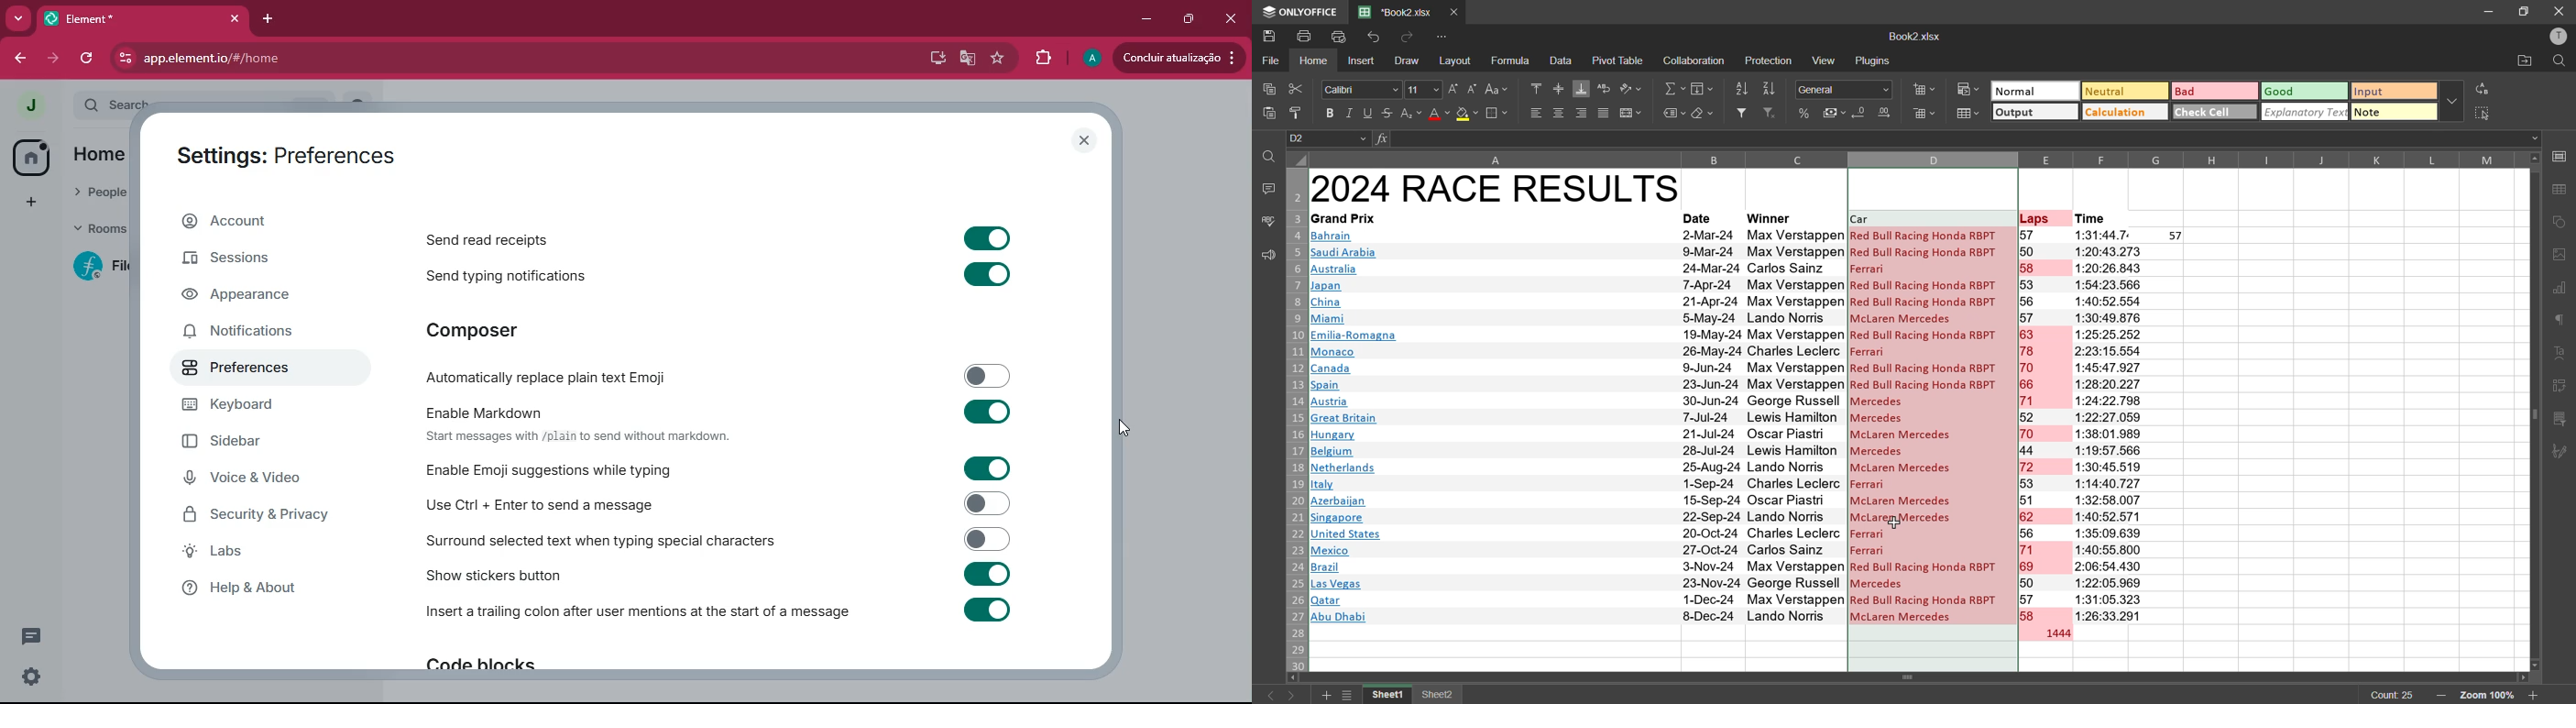 The image size is (2576, 728). What do you see at coordinates (1495, 188) in the screenshot?
I see `race results ` at bounding box center [1495, 188].